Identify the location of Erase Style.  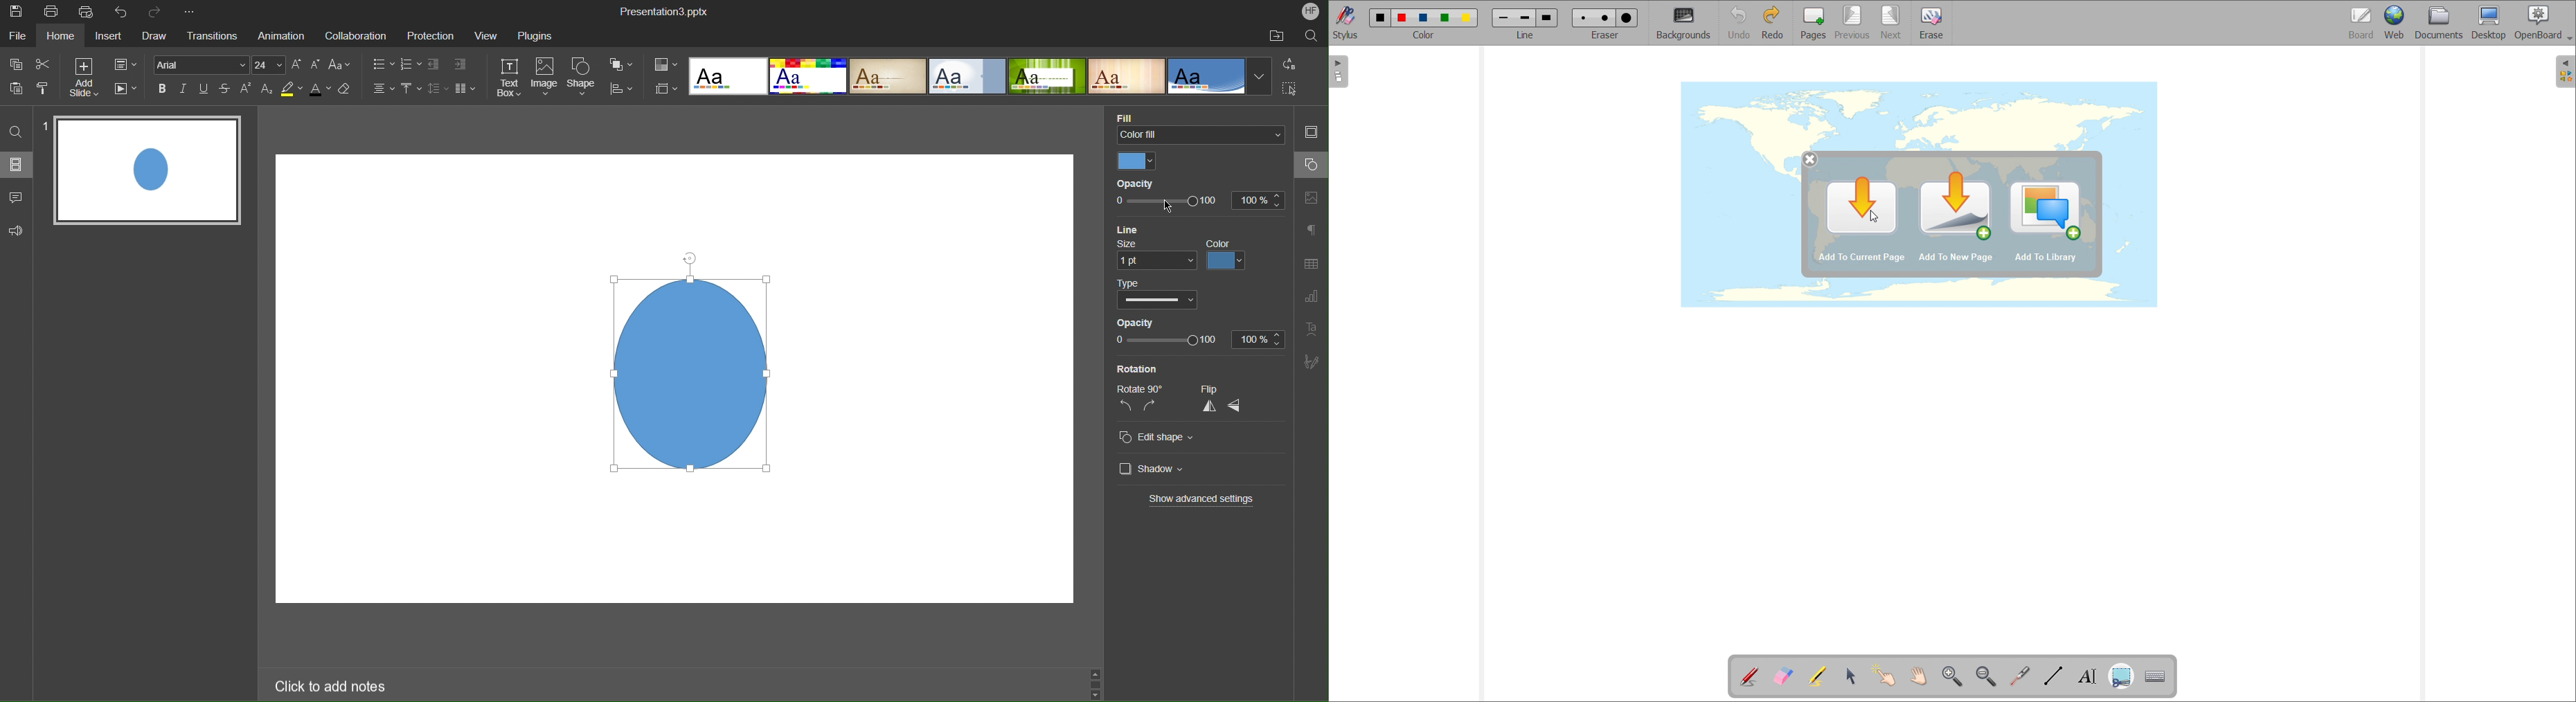
(348, 91).